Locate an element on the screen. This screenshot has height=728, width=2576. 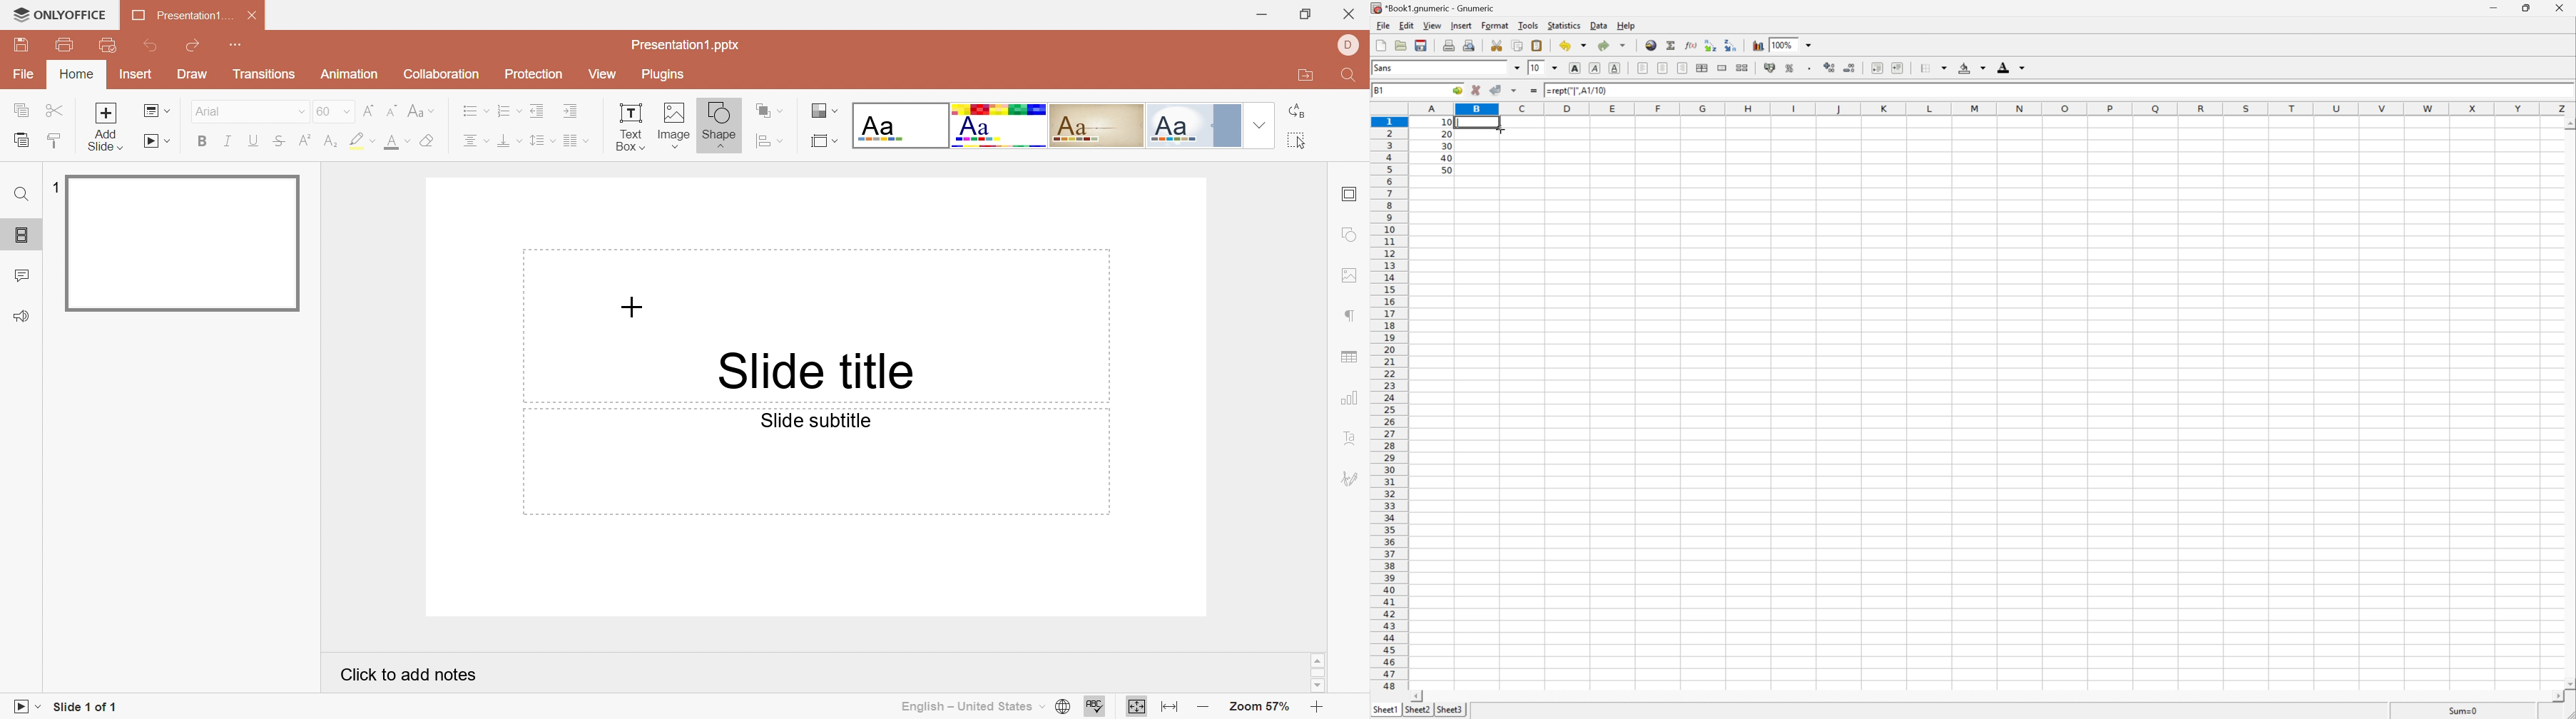
Data is located at coordinates (1600, 25).